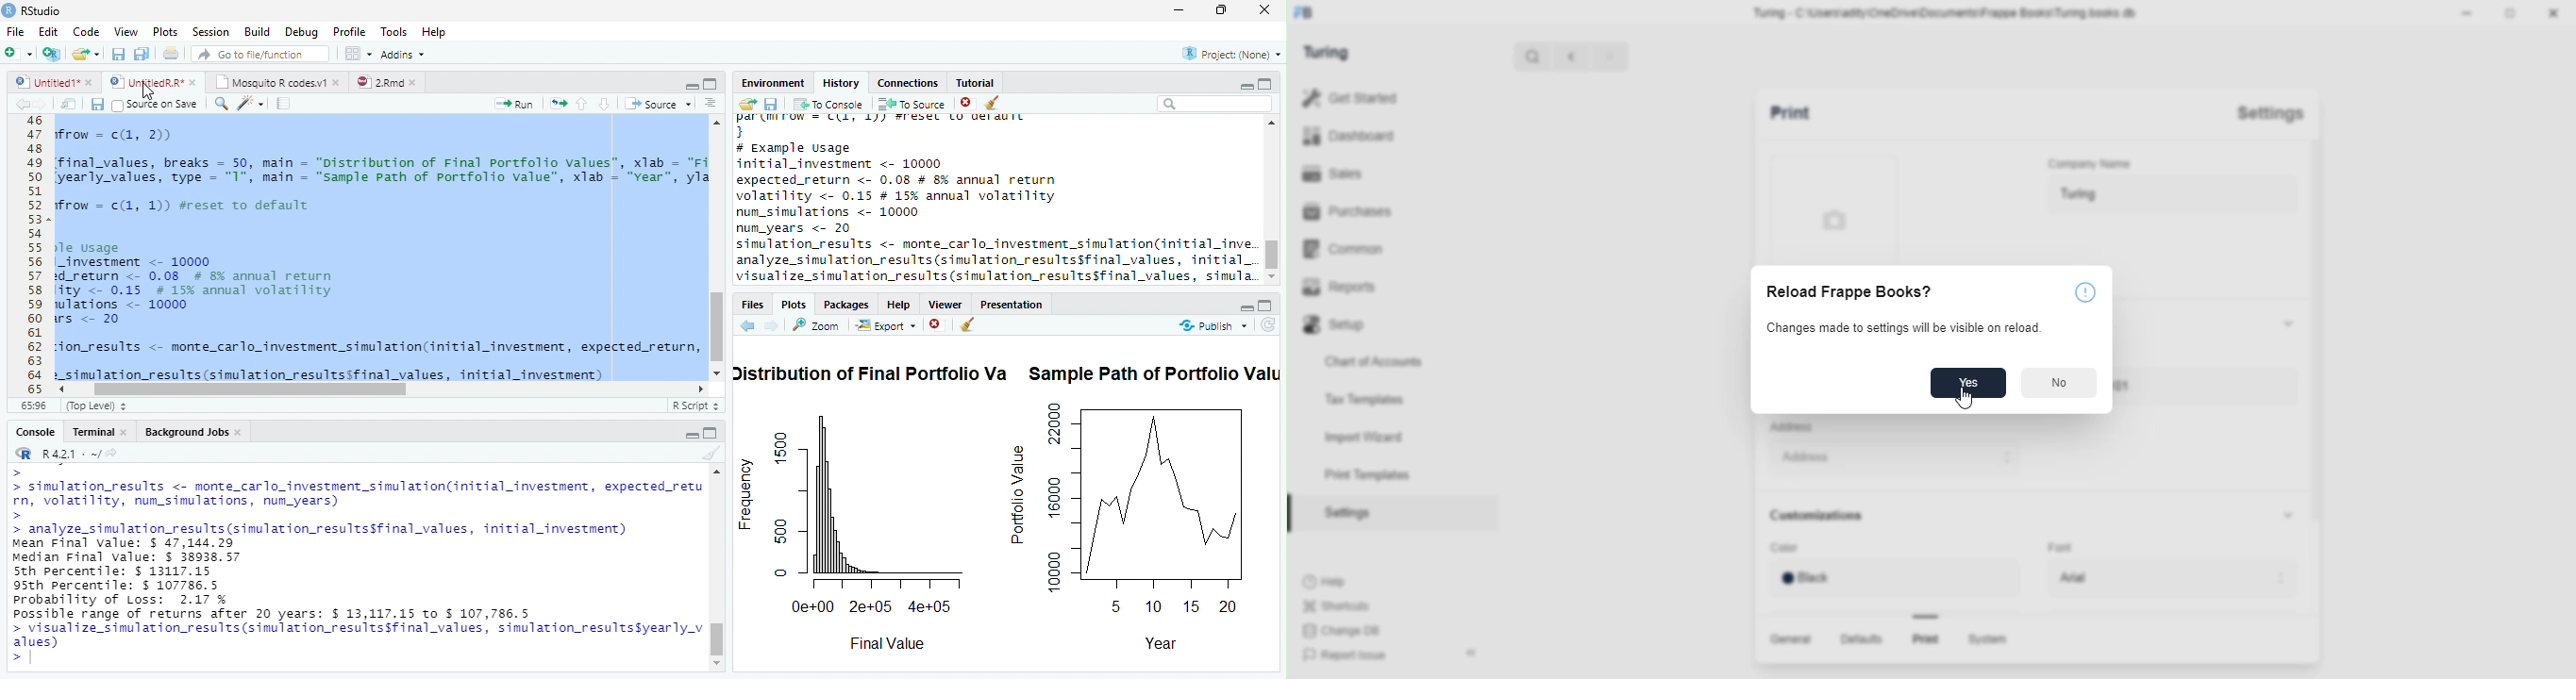 This screenshot has width=2576, height=700. I want to click on Clear, so click(968, 326).